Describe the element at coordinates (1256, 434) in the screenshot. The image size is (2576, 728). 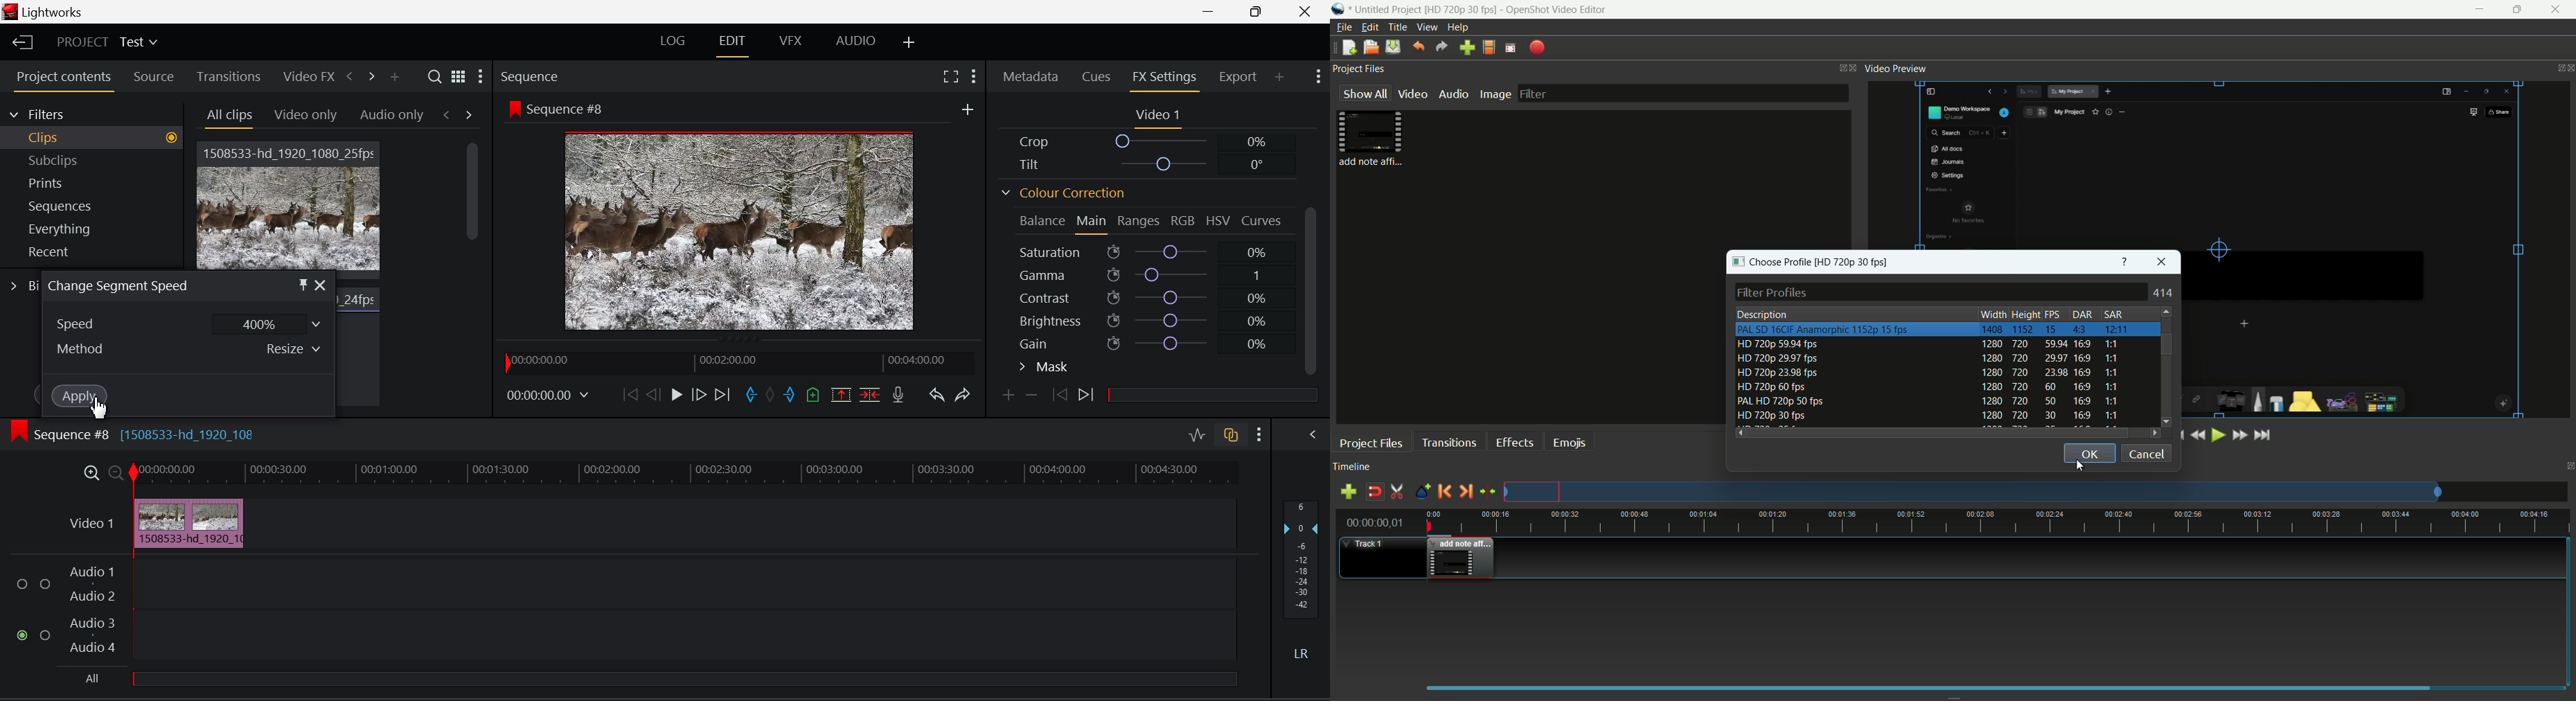
I see `Show Settings` at that location.